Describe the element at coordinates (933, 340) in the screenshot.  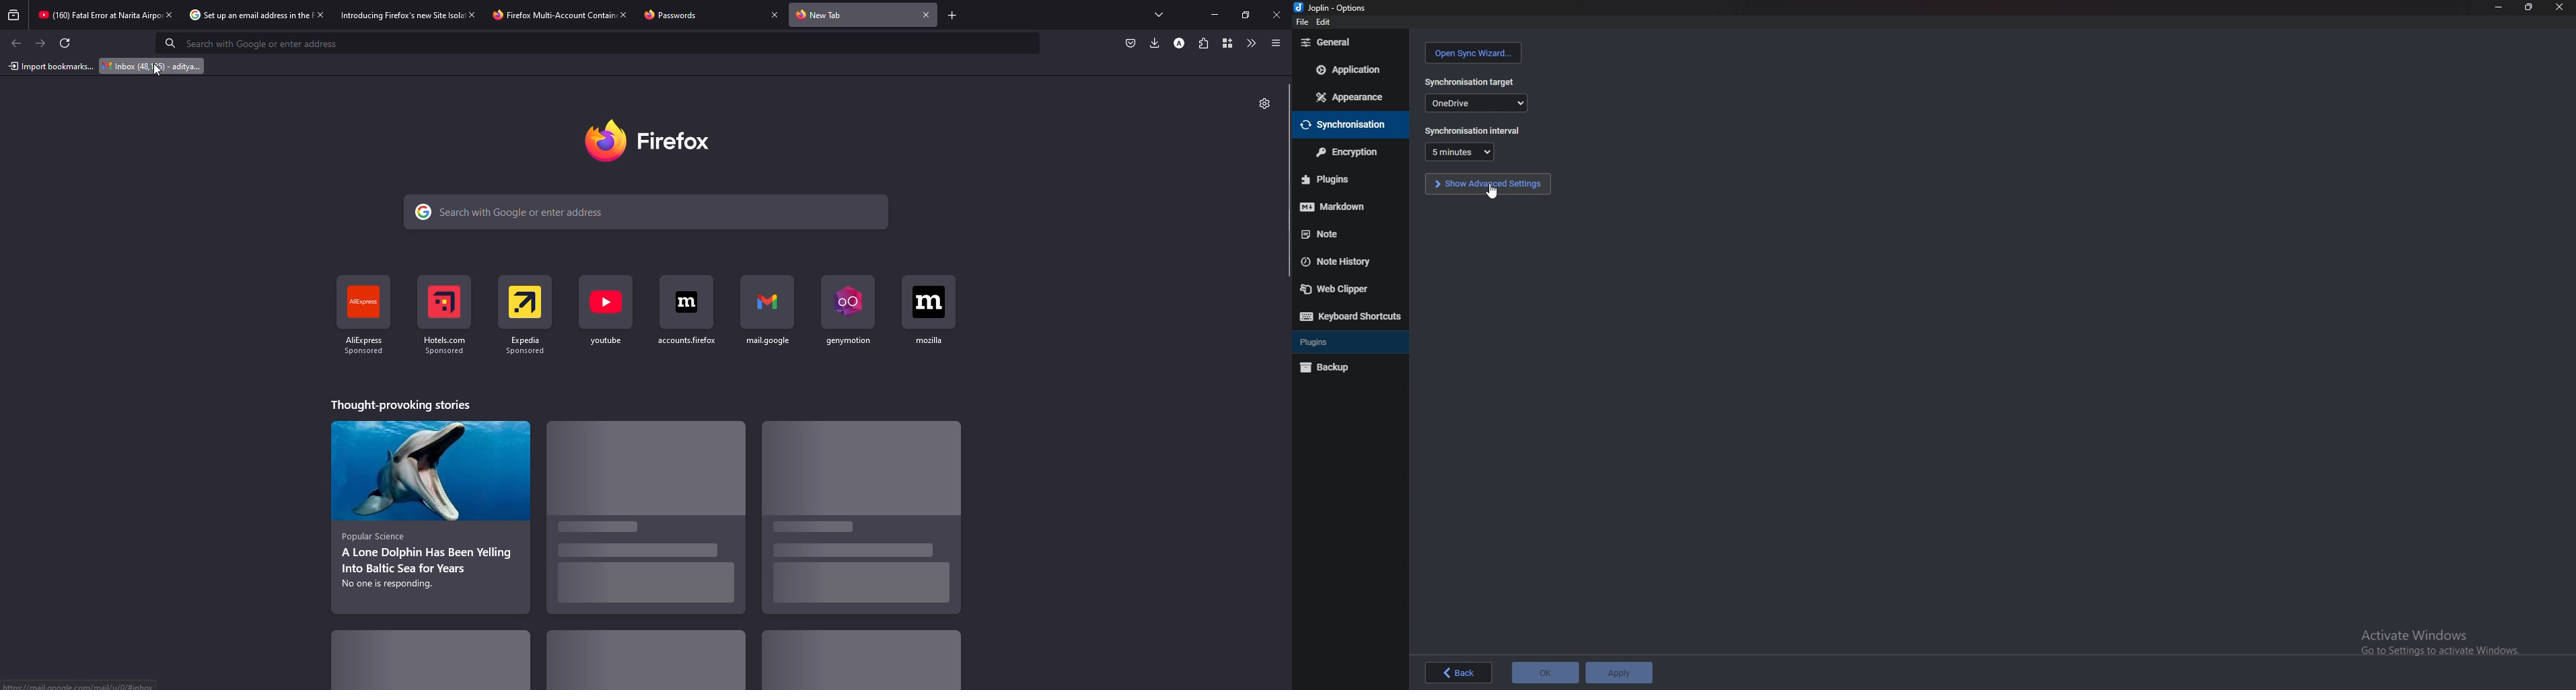
I see `mozilla` at that location.